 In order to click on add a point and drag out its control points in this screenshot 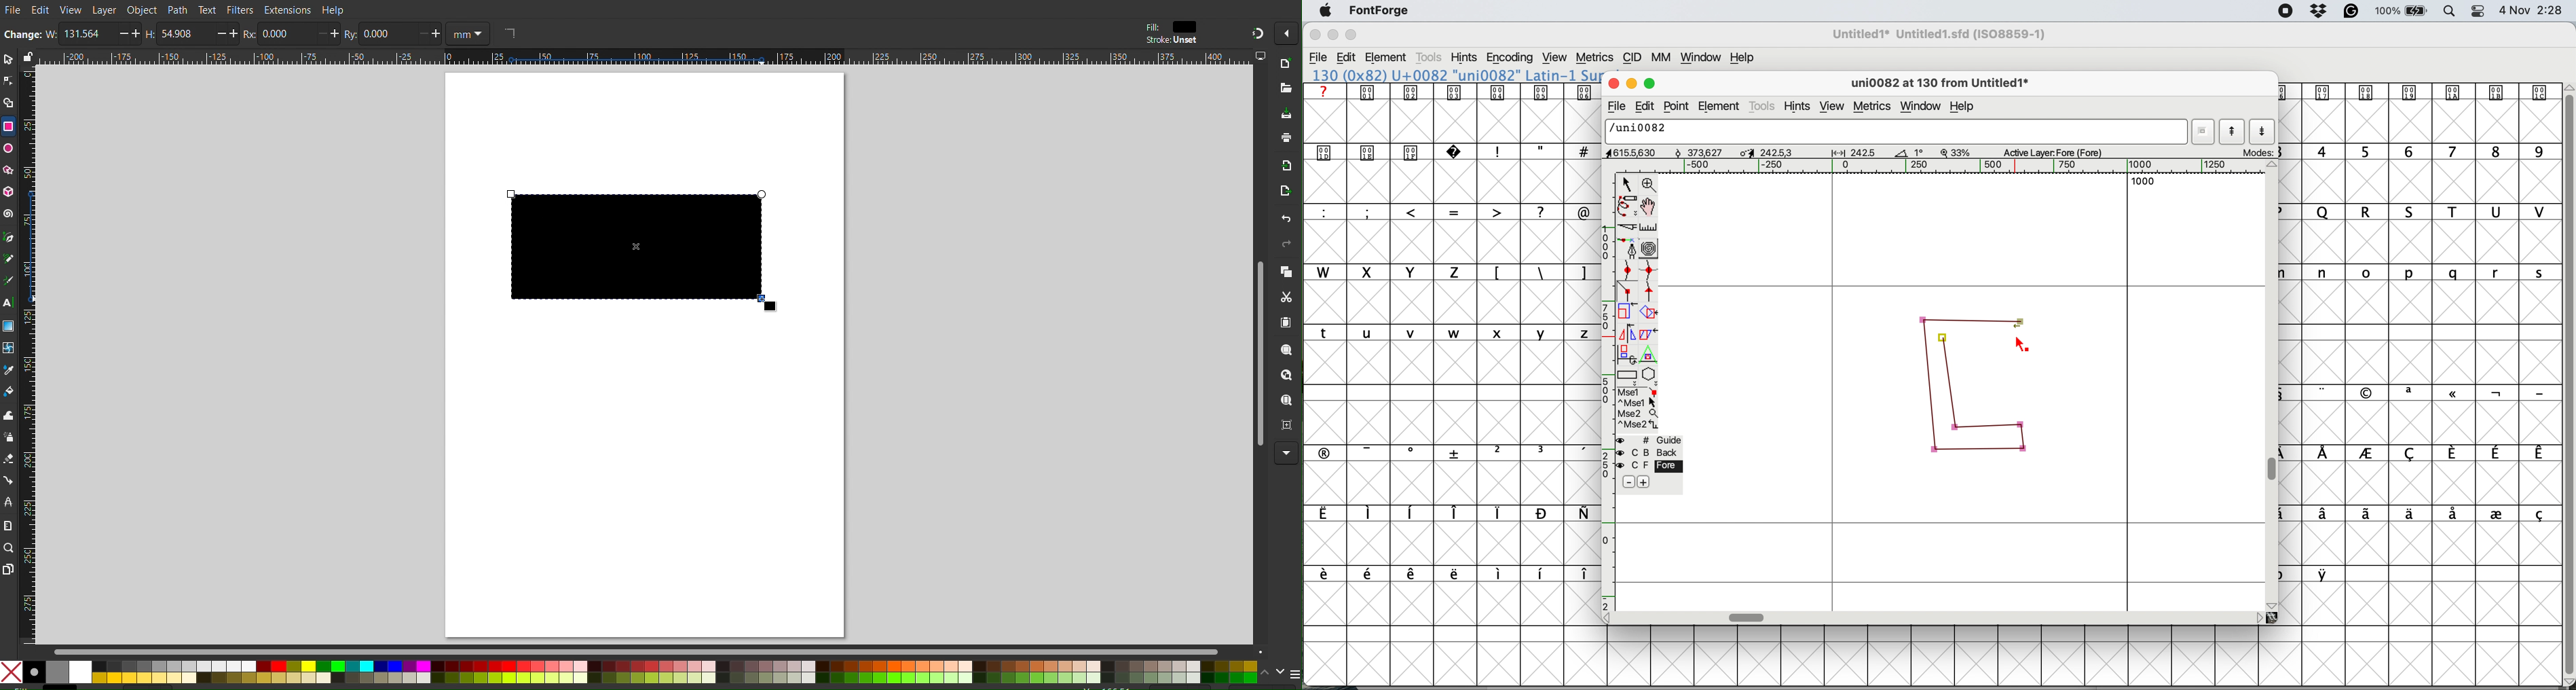, I will do `click(1629, 248)`.